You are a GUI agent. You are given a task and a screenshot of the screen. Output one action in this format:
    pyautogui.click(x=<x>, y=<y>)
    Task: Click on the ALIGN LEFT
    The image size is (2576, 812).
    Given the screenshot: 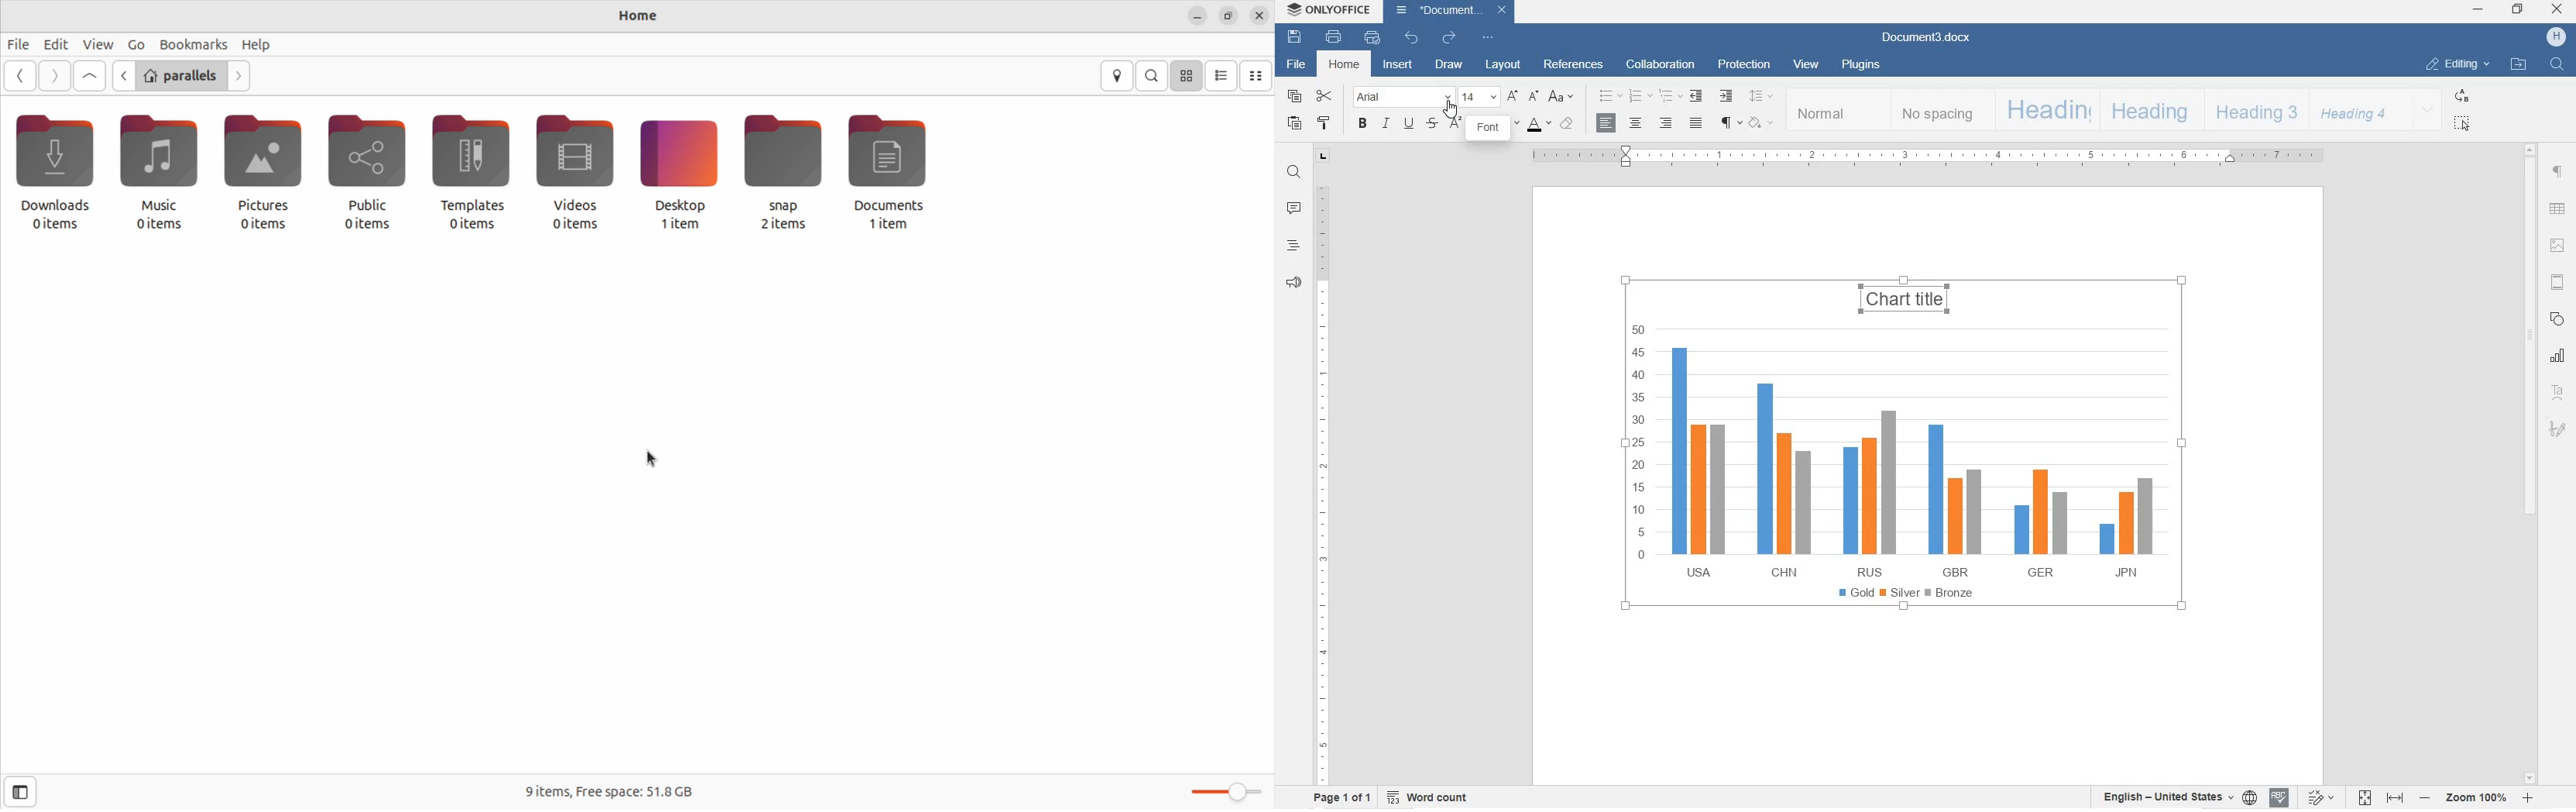 What is the action you would take?
    pyautogui.click(x=1606, y=125)
    